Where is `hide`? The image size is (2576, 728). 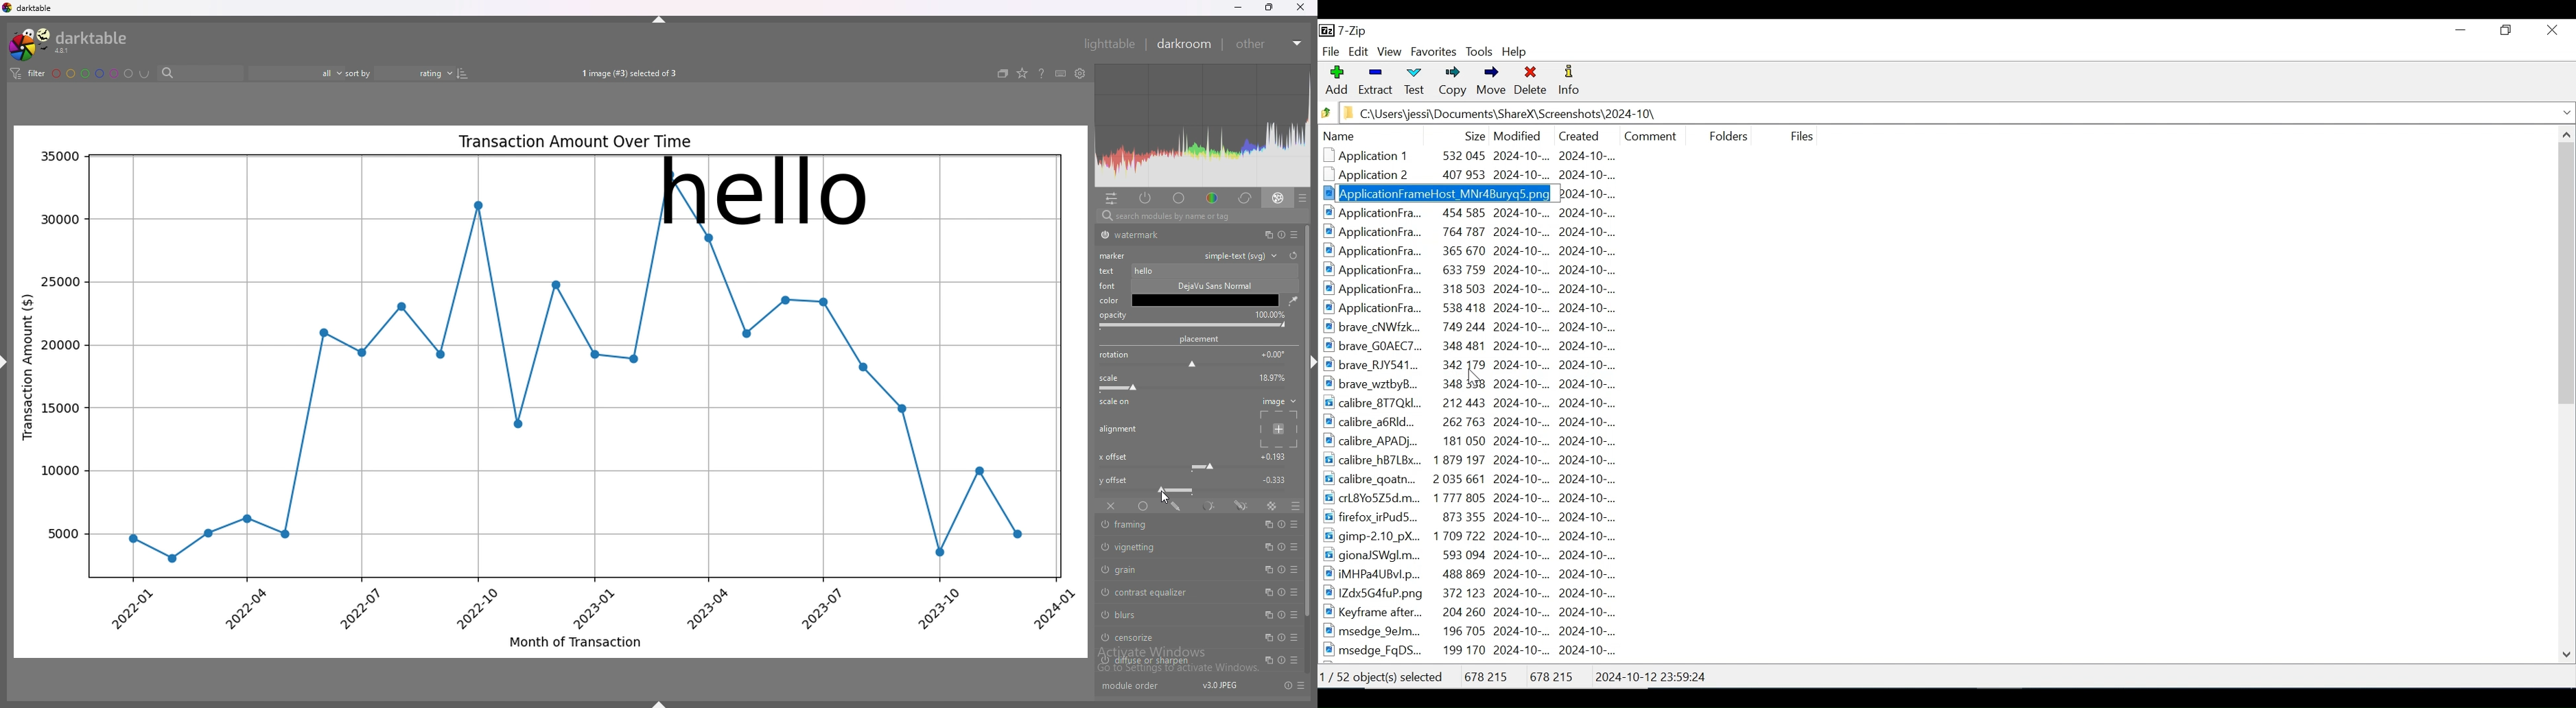 hide is located at coordinates (1309, 364).